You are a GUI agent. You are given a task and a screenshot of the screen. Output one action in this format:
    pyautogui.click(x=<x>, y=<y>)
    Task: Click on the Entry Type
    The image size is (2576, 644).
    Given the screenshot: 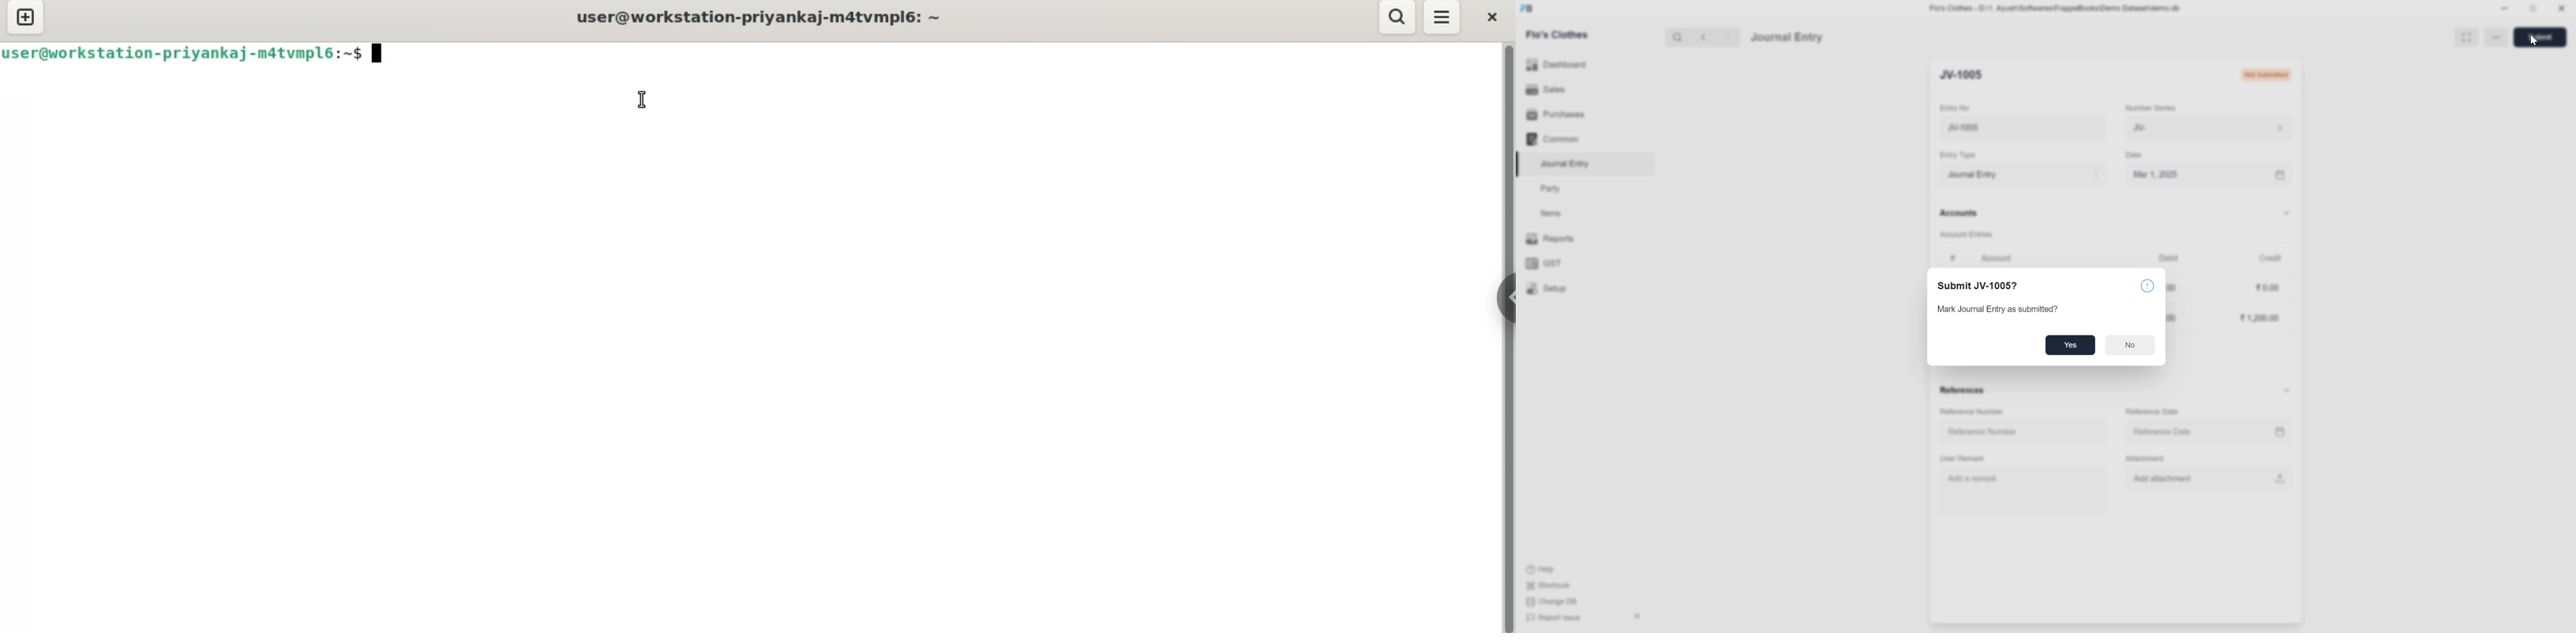 What is the action you would take?
    pyautogui.click(x=1961, y=155)
    